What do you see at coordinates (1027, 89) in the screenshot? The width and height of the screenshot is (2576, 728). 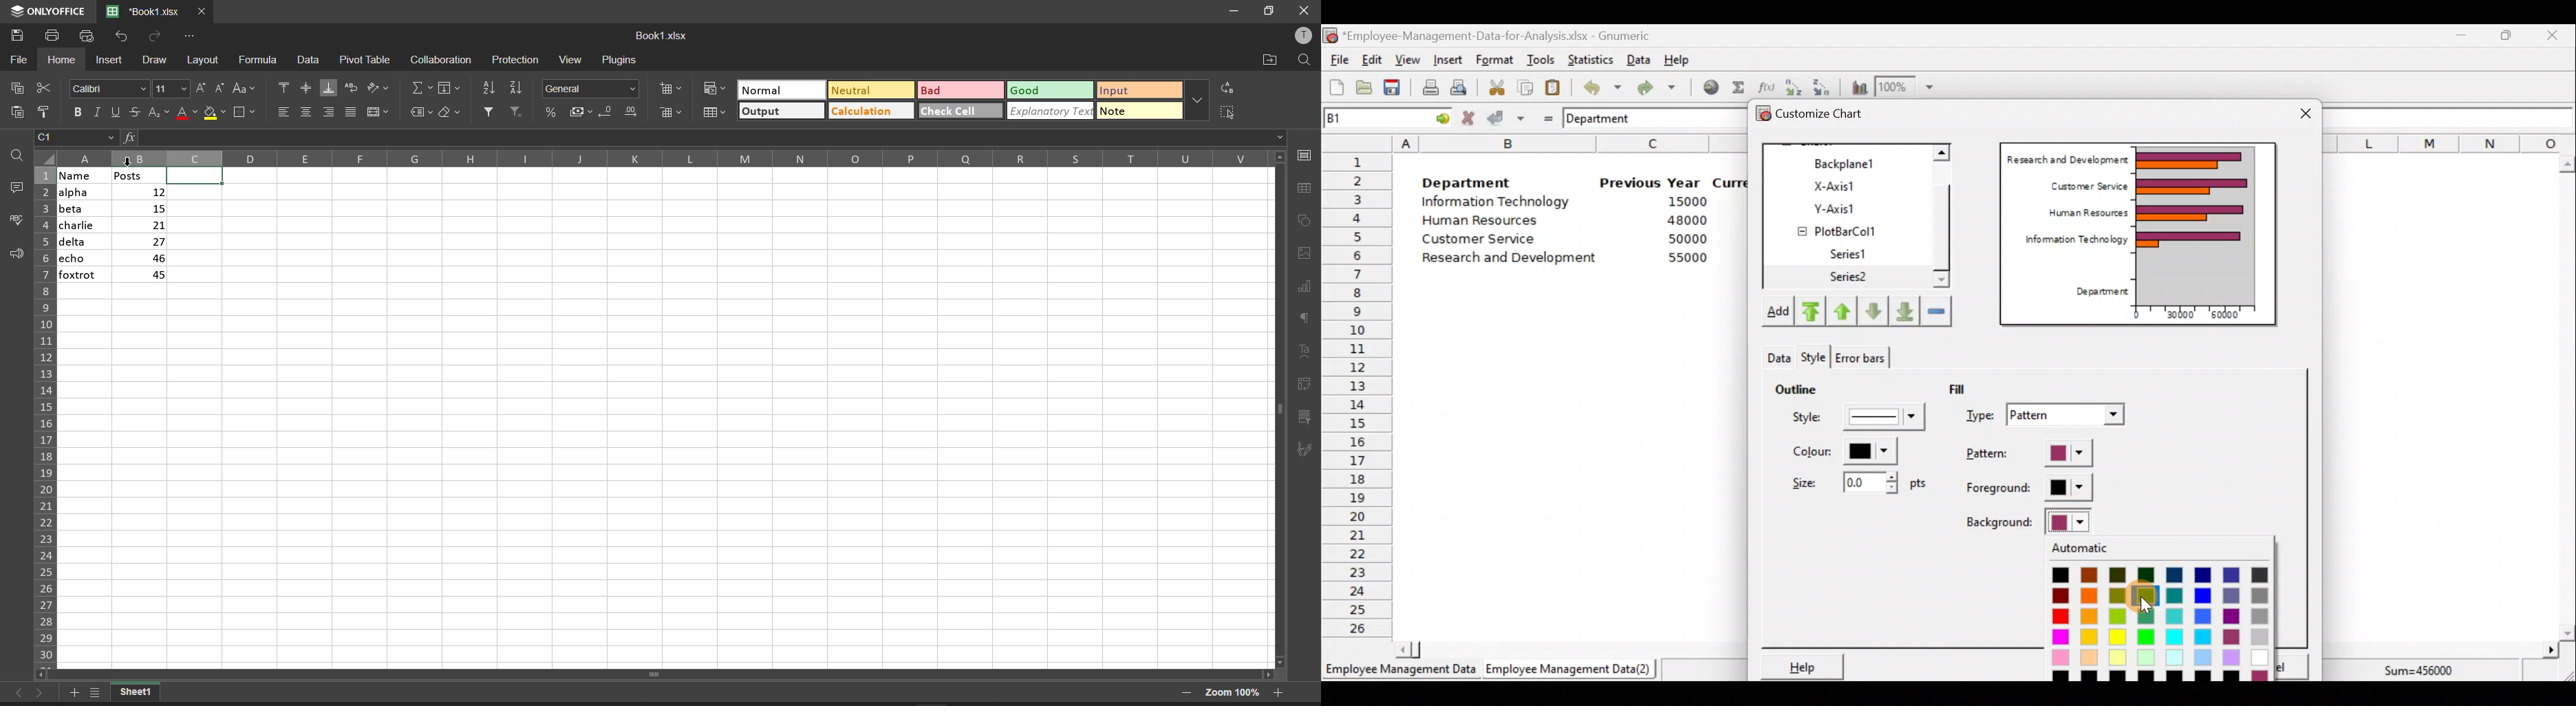 I see `Good` at bounding box center [1027, 89].